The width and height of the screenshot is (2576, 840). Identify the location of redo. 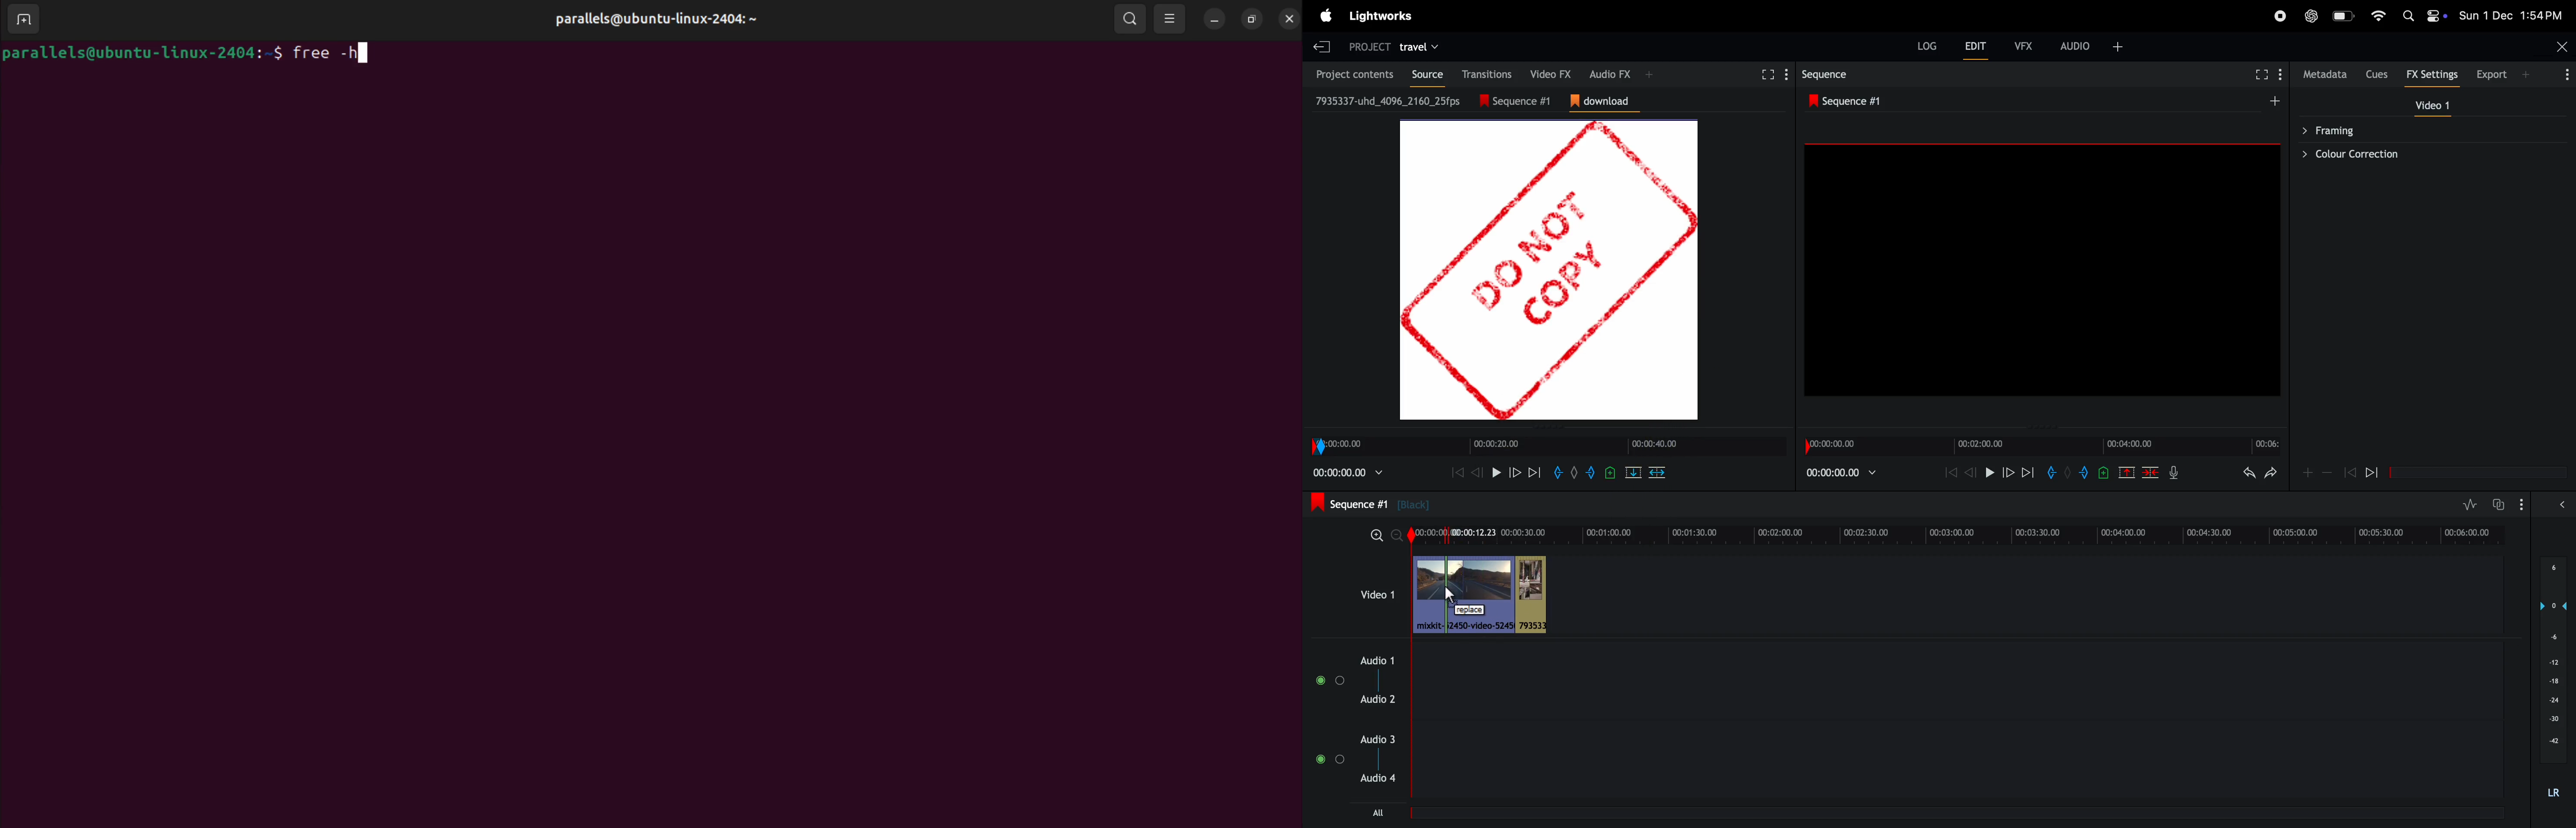
(2271, 472).